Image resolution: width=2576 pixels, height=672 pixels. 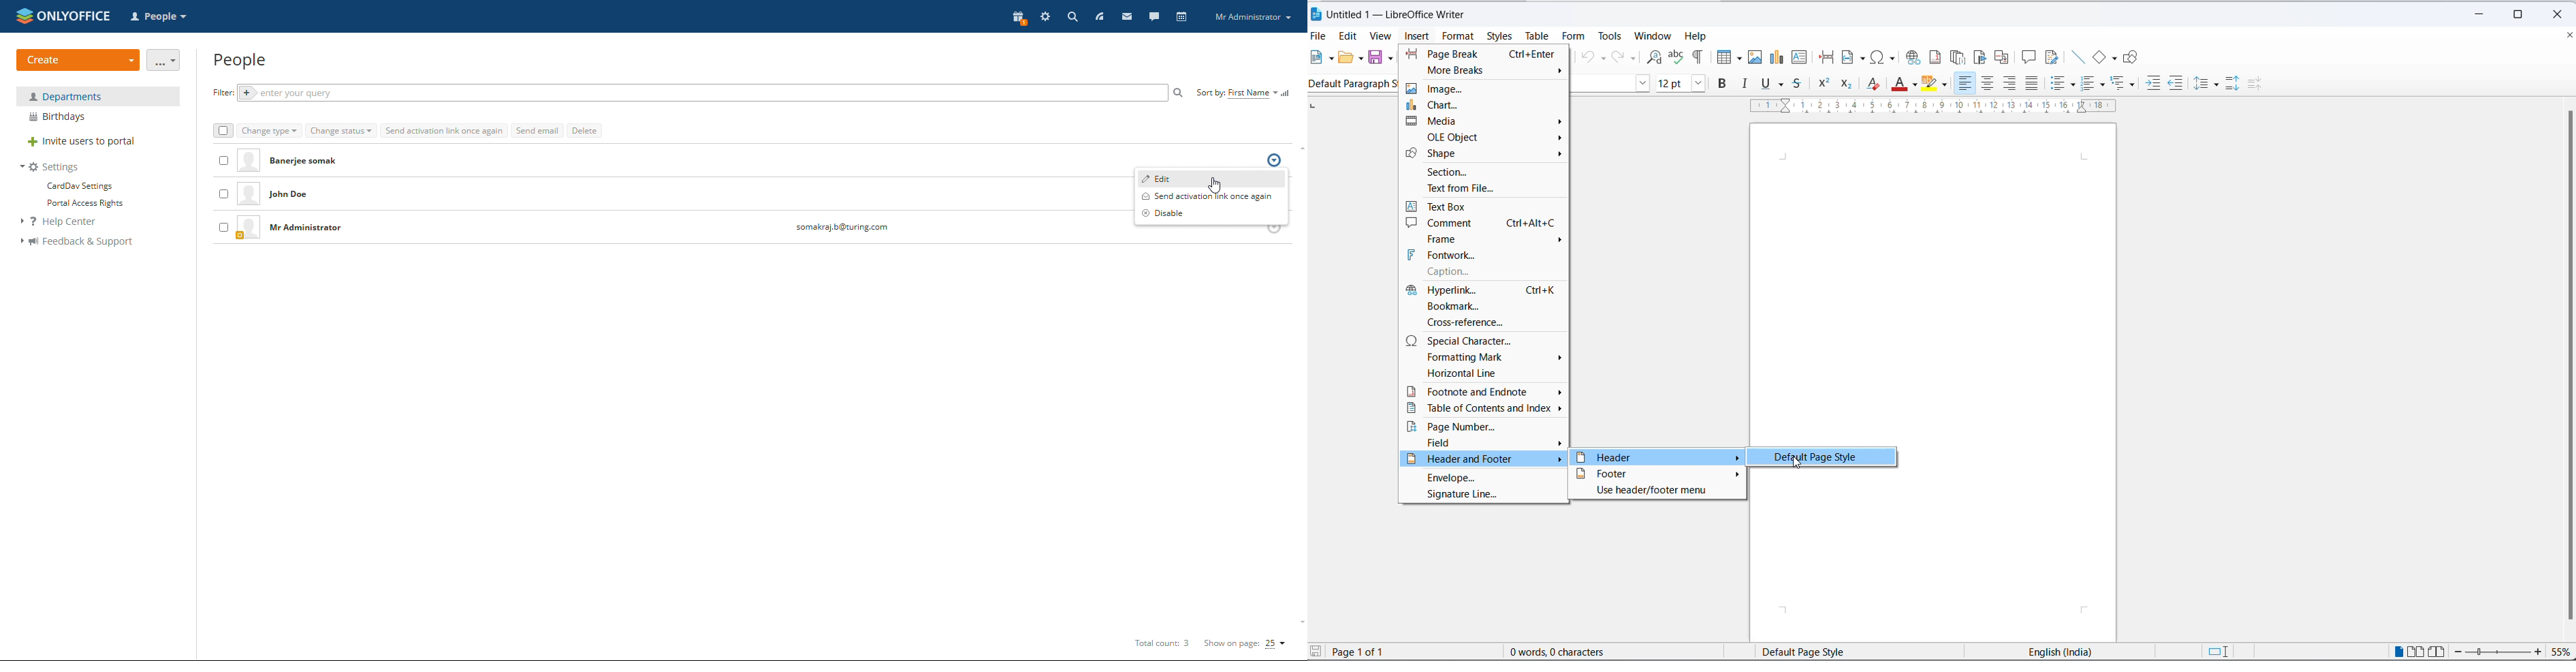 What do you see at coordinates (1315, 58) in the screenshot?
I see `new file` at bounding box center [1315, 58].